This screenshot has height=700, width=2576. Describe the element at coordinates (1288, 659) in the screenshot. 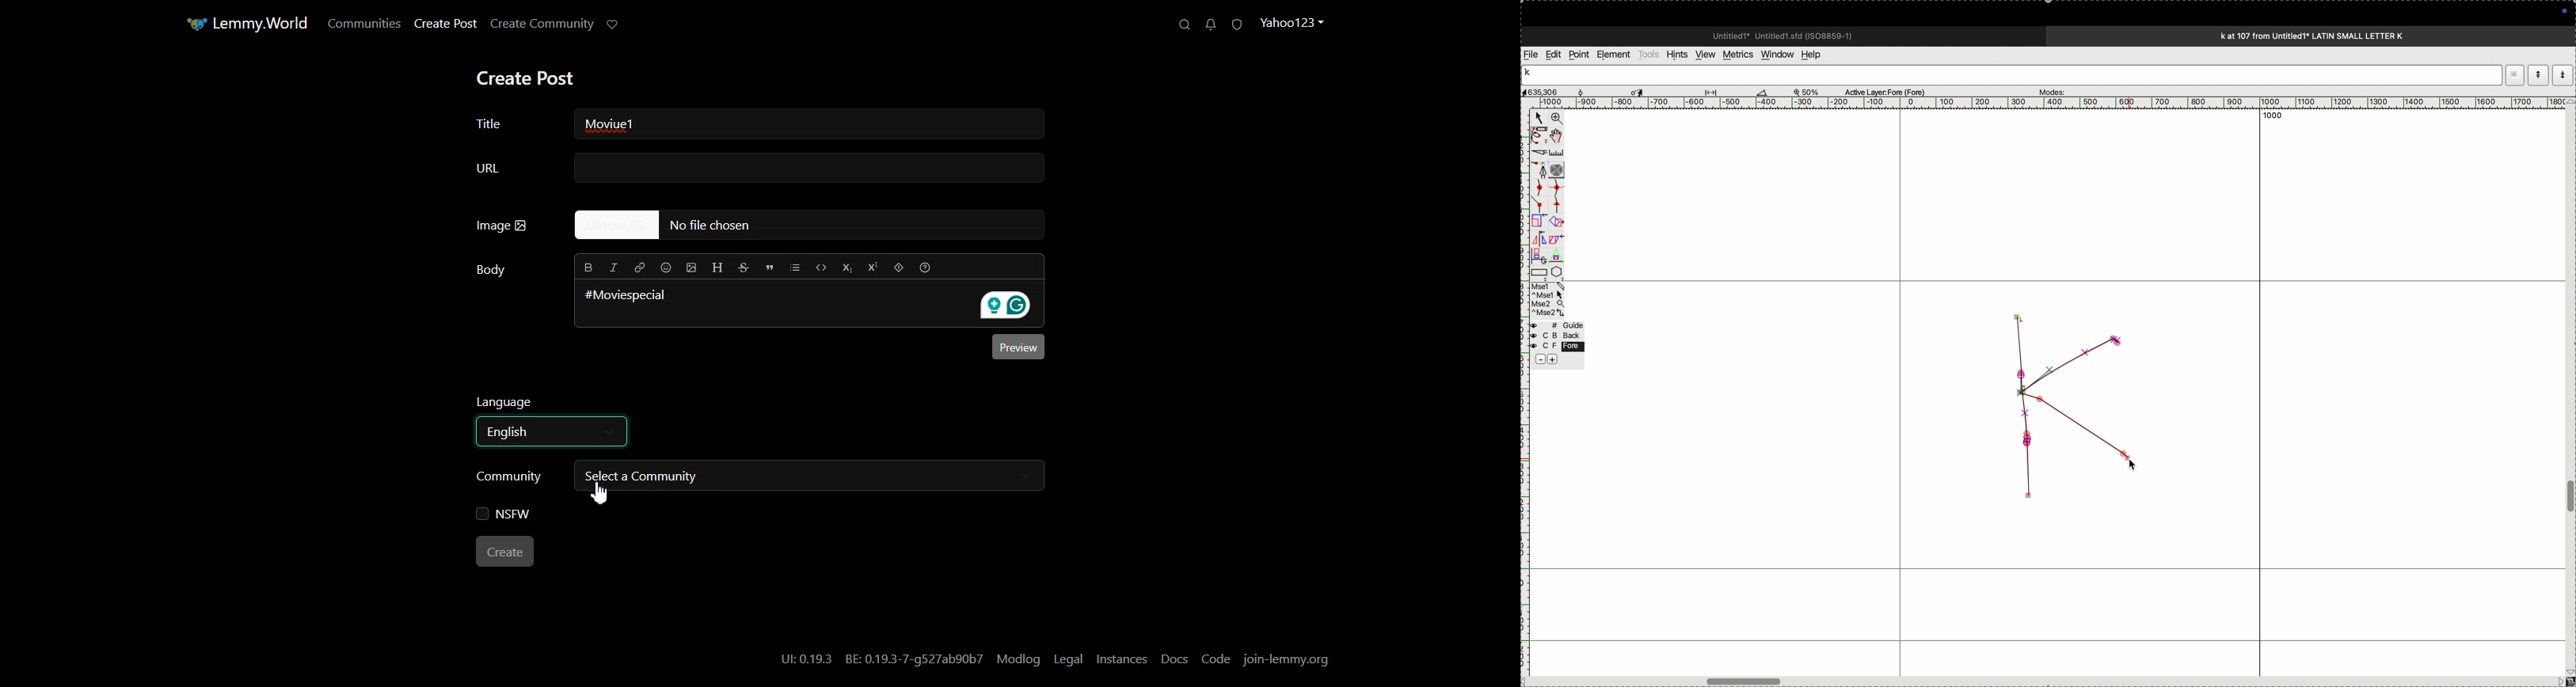

I see `Join-lemmy.org` at that location.